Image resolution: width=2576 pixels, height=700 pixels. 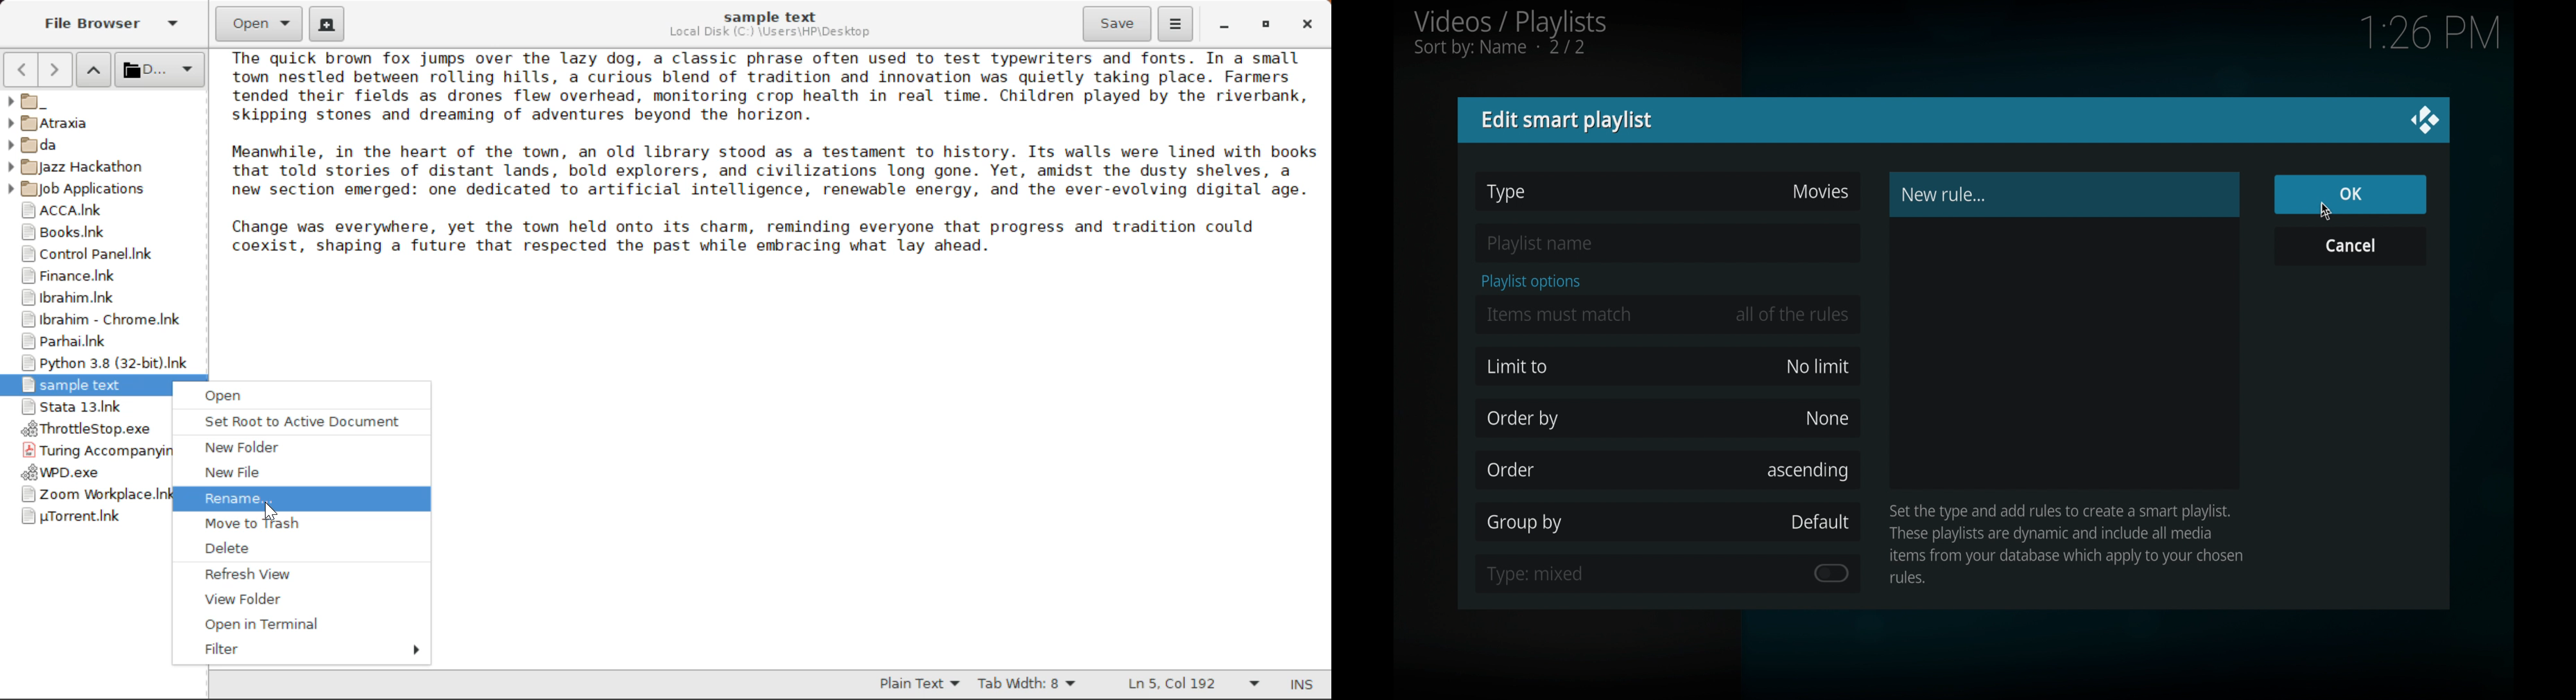 I want to click on limit to, so click(x=1518, y=367).